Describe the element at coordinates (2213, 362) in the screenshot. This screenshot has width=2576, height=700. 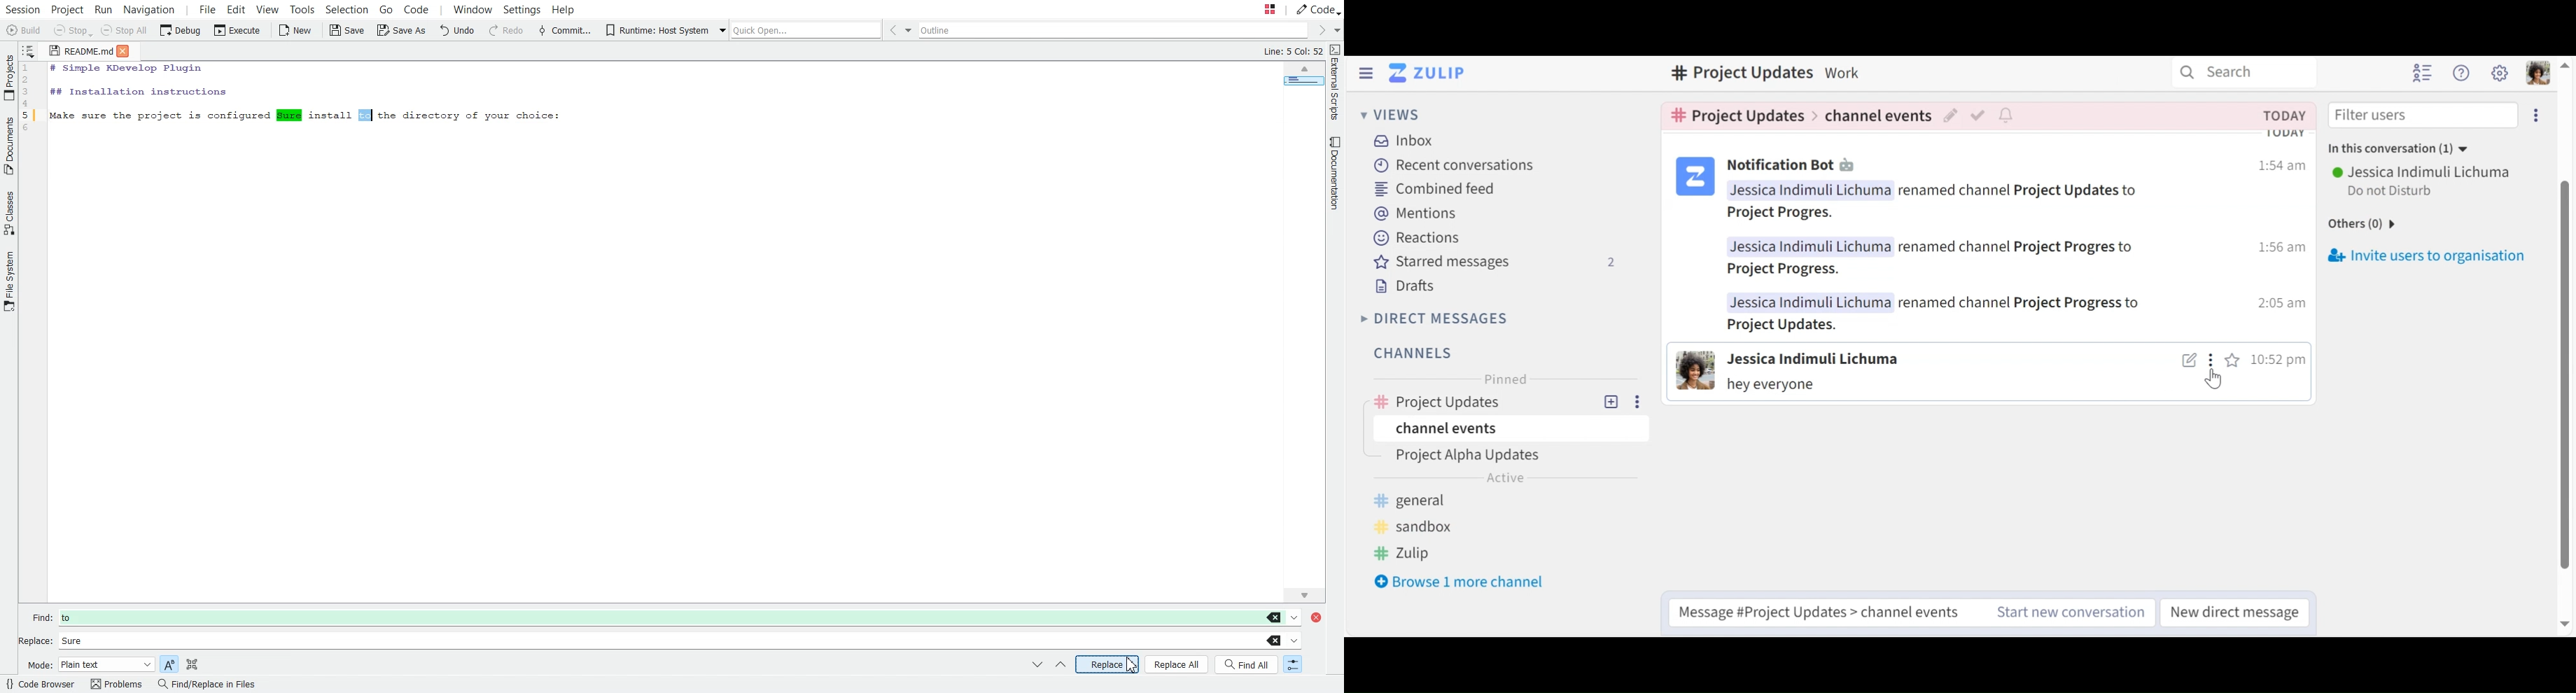
I see `message actions` at that location.